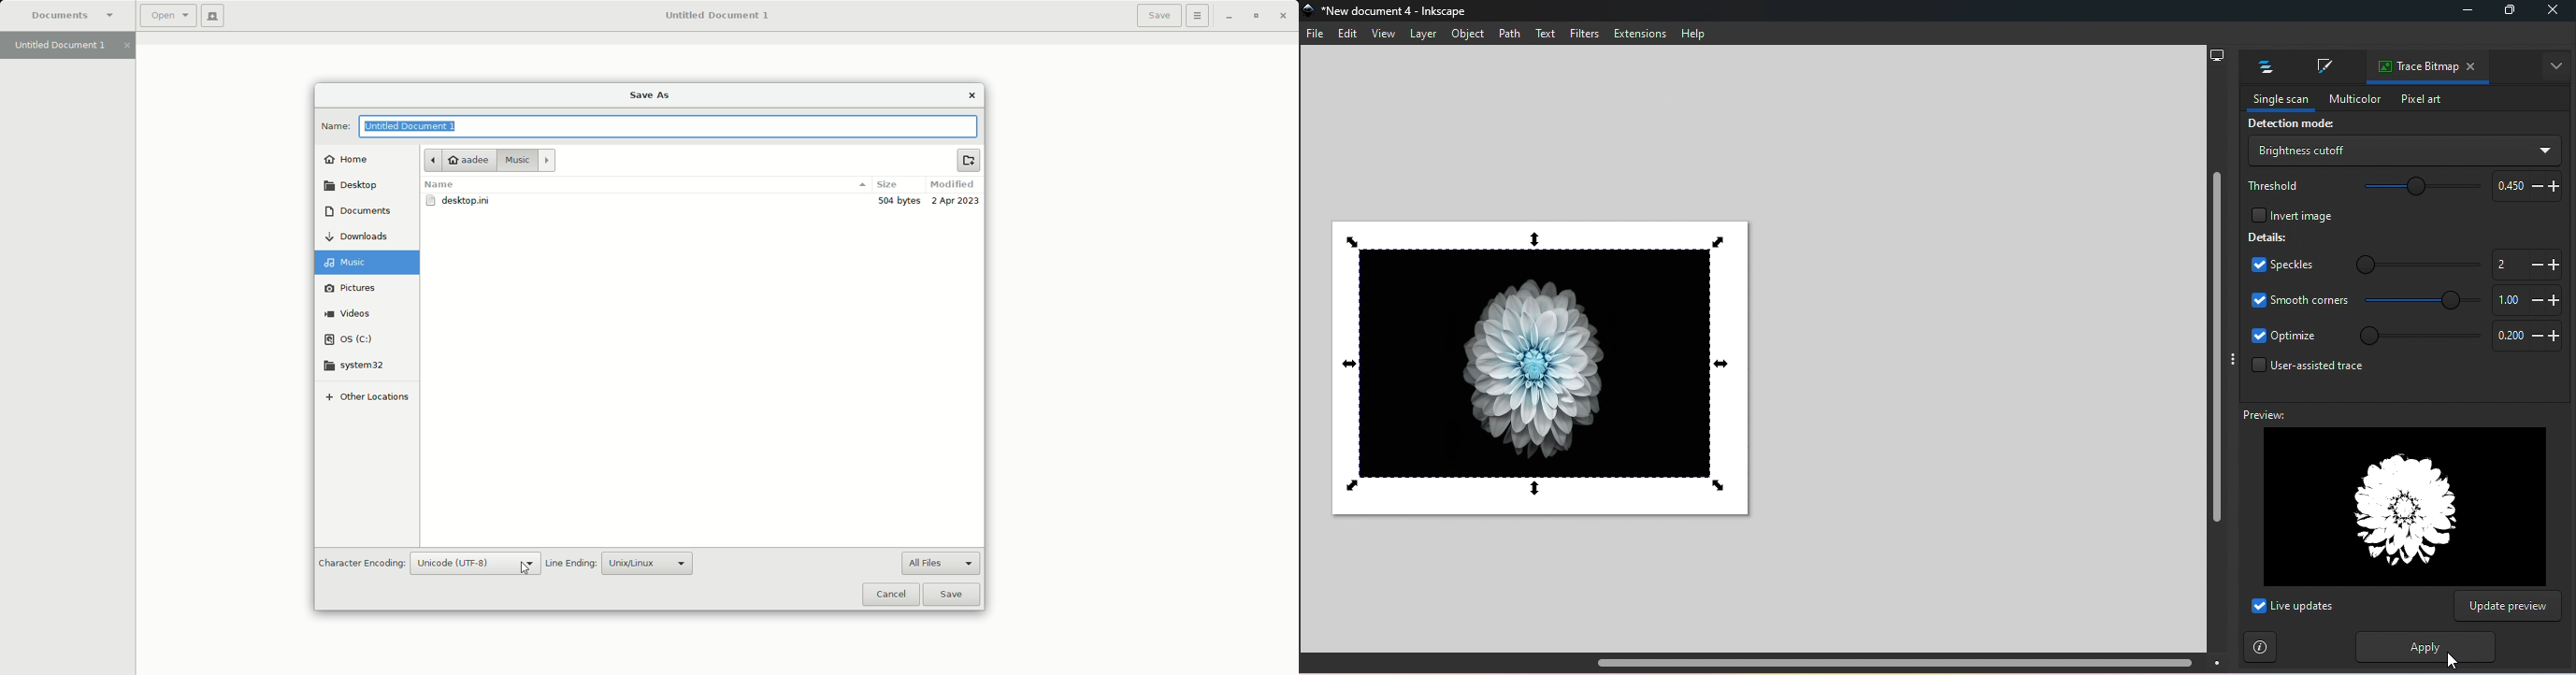 The width and height of the screenshot is (2576, 700). I want to click on system32, so click(367, 365).